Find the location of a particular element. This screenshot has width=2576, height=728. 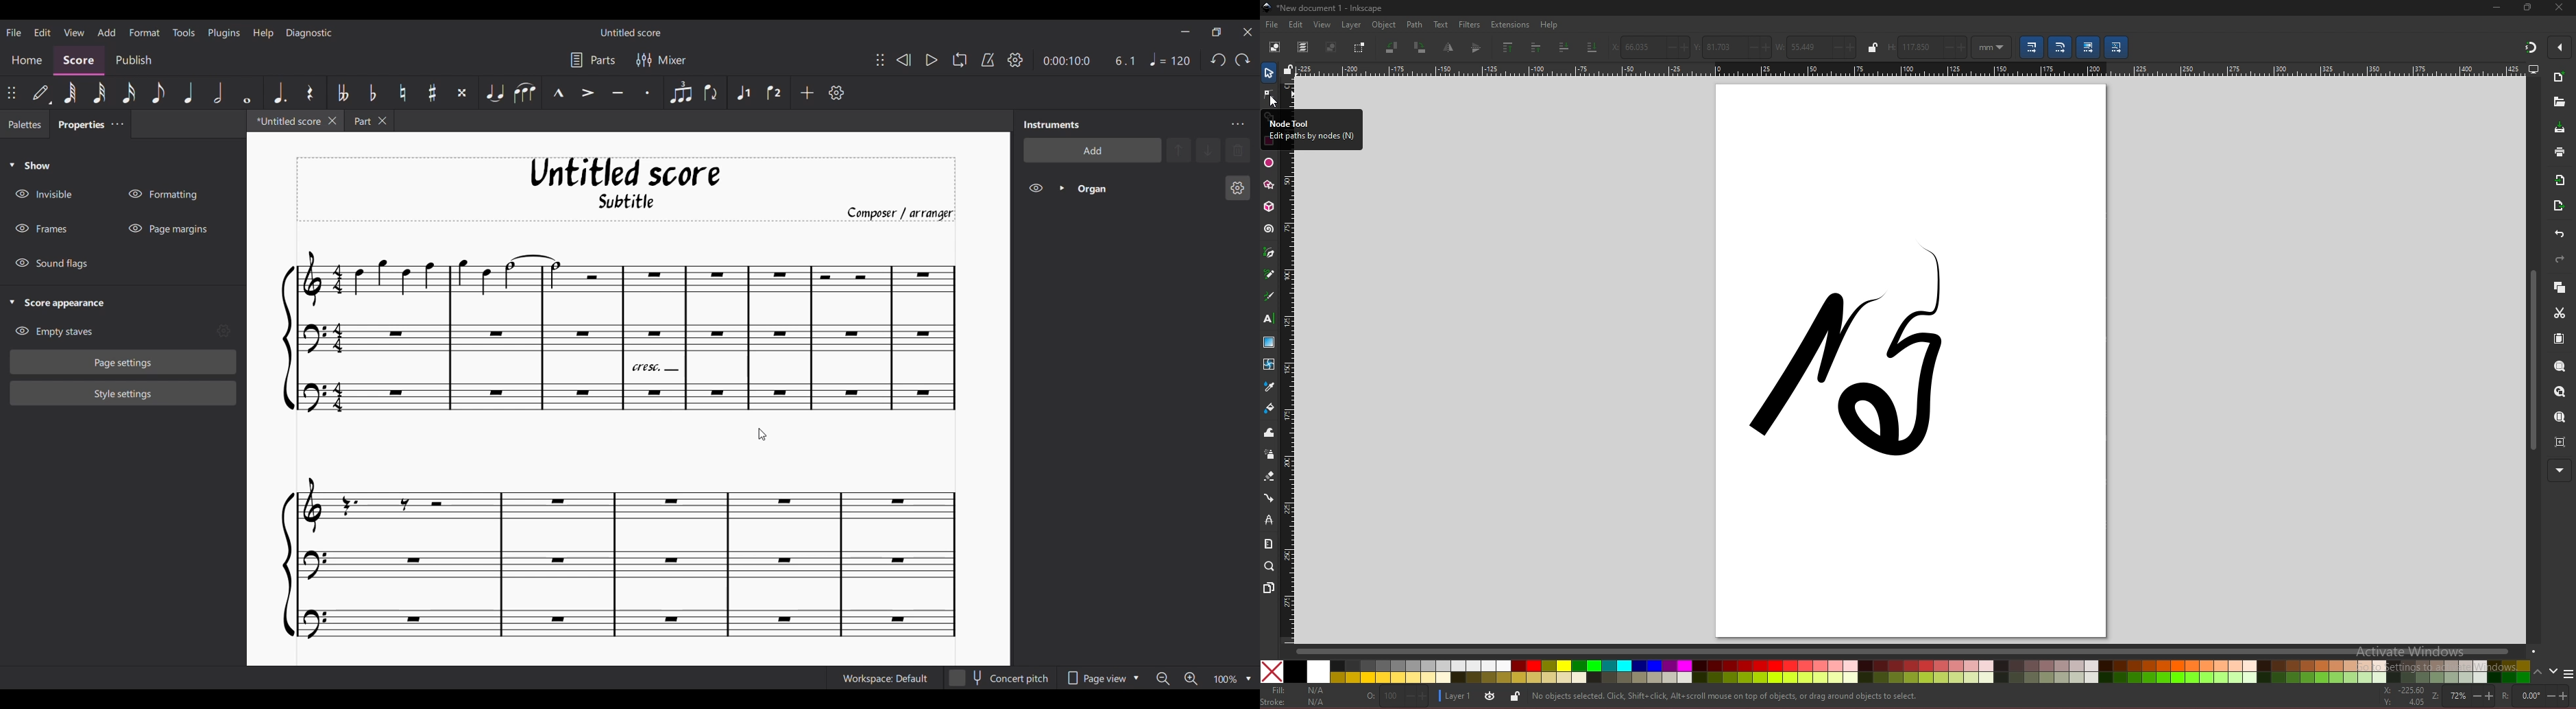

Toggle for Concert pitch is located at coordinates (998, 678).